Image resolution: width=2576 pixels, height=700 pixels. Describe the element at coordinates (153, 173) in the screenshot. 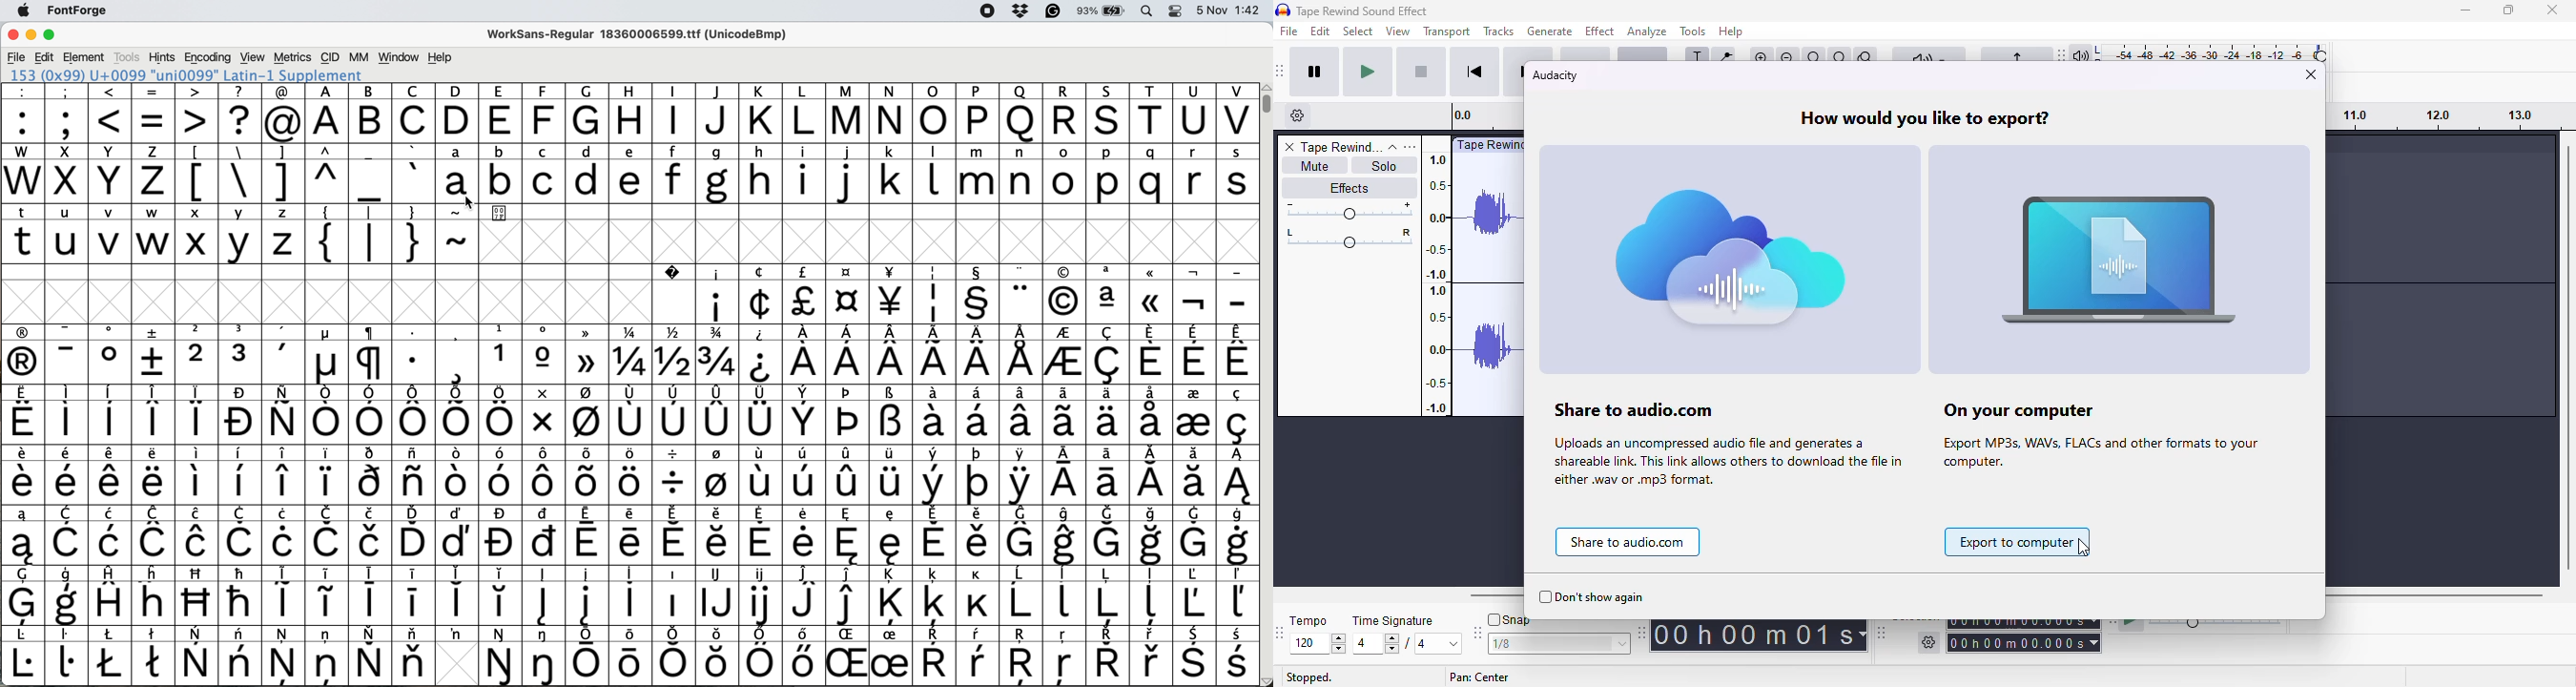

I see `z` at that location.